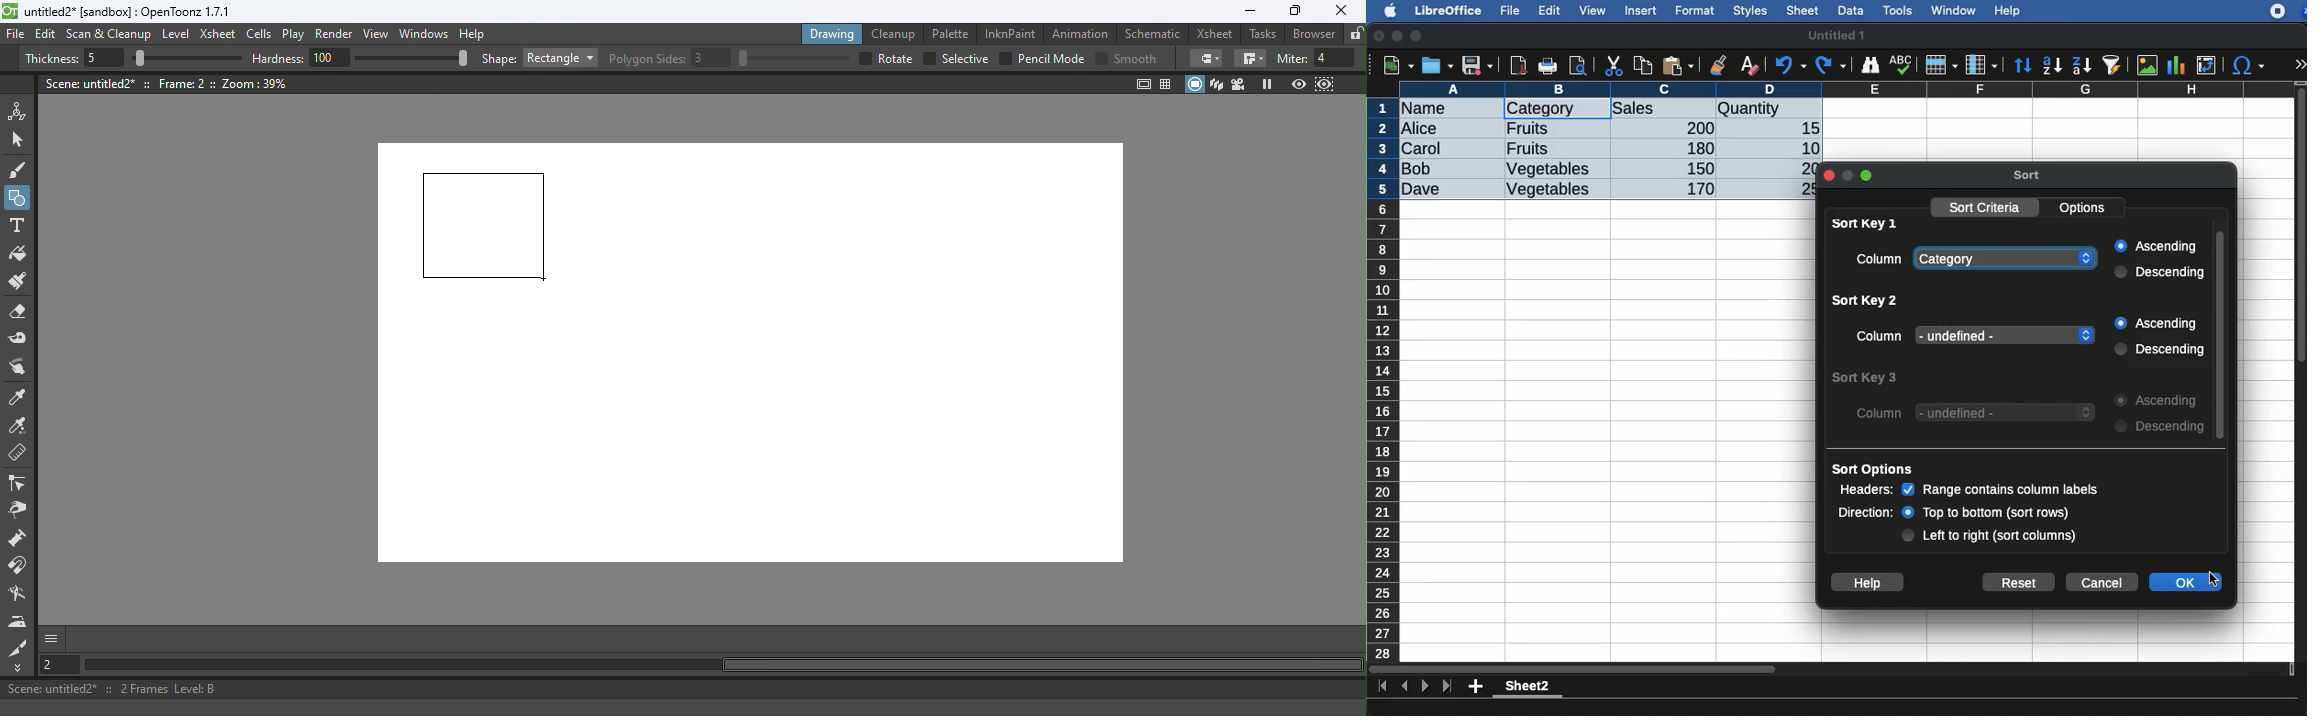  What do you see at coordinates (1540, 109) in the screenshot?
I see `category` at bounding box center [1540, 109].